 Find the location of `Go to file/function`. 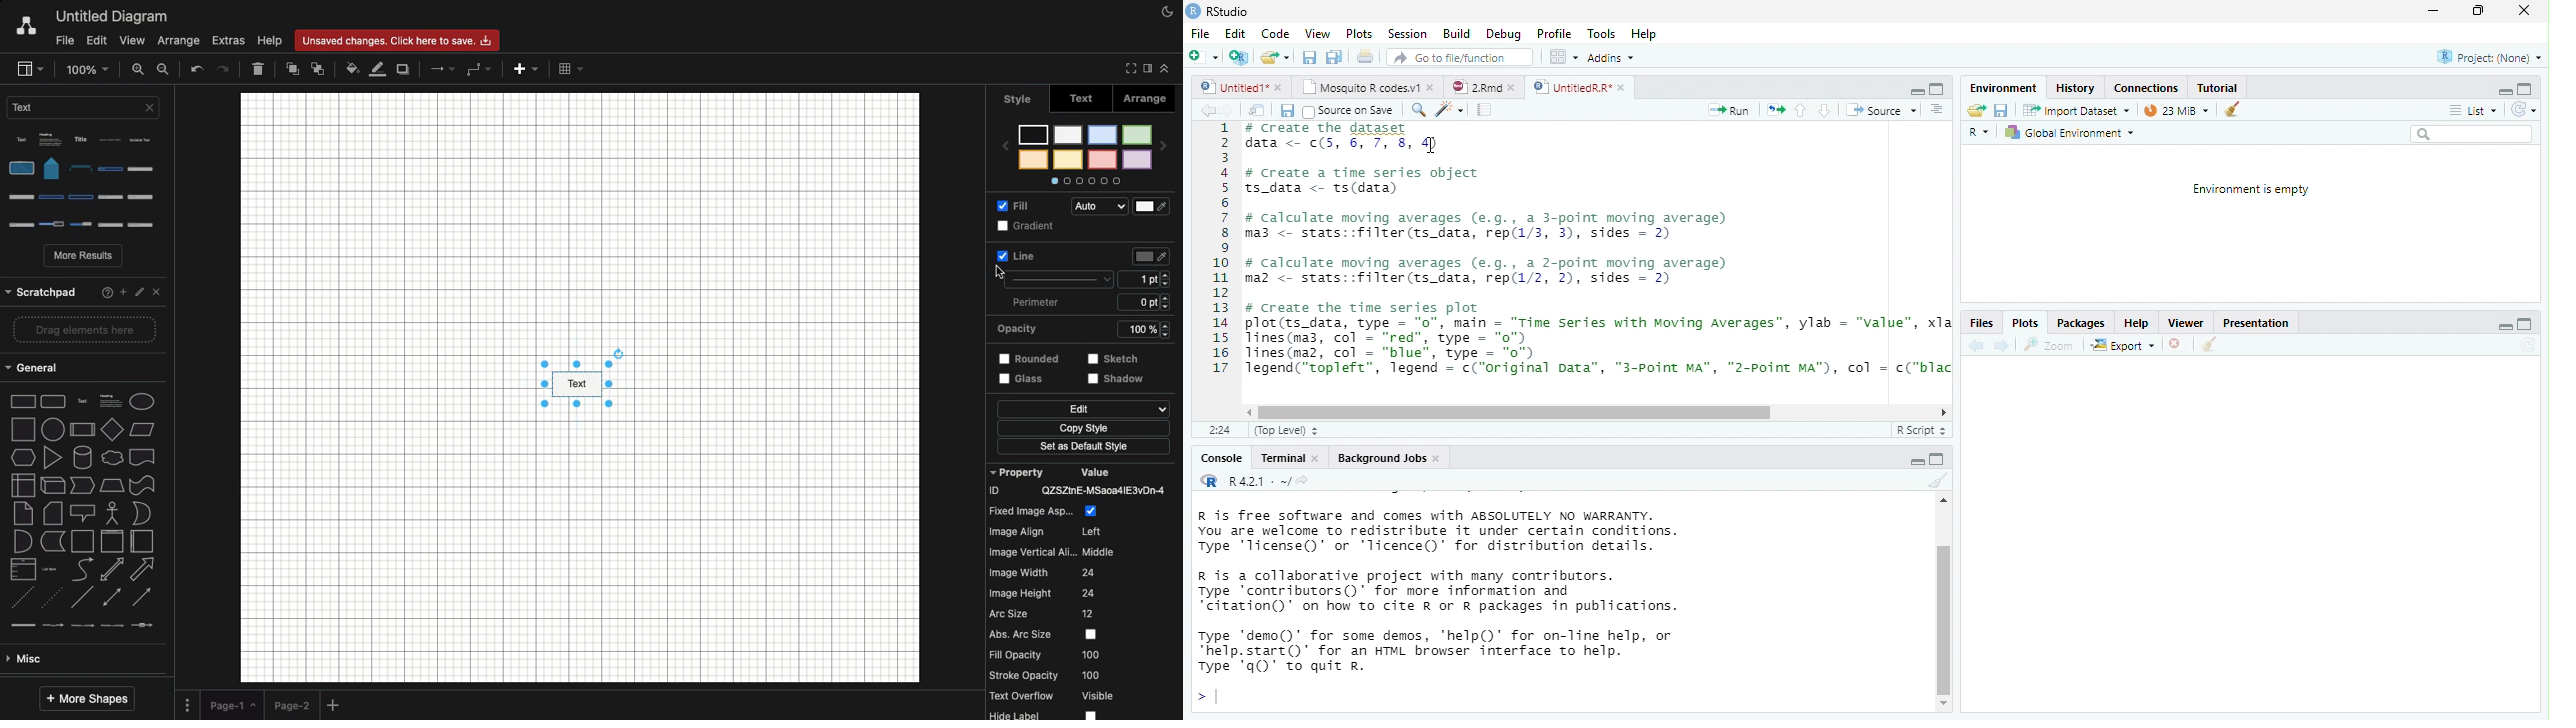

Go to file/function is located at coordinates (1456, 57).